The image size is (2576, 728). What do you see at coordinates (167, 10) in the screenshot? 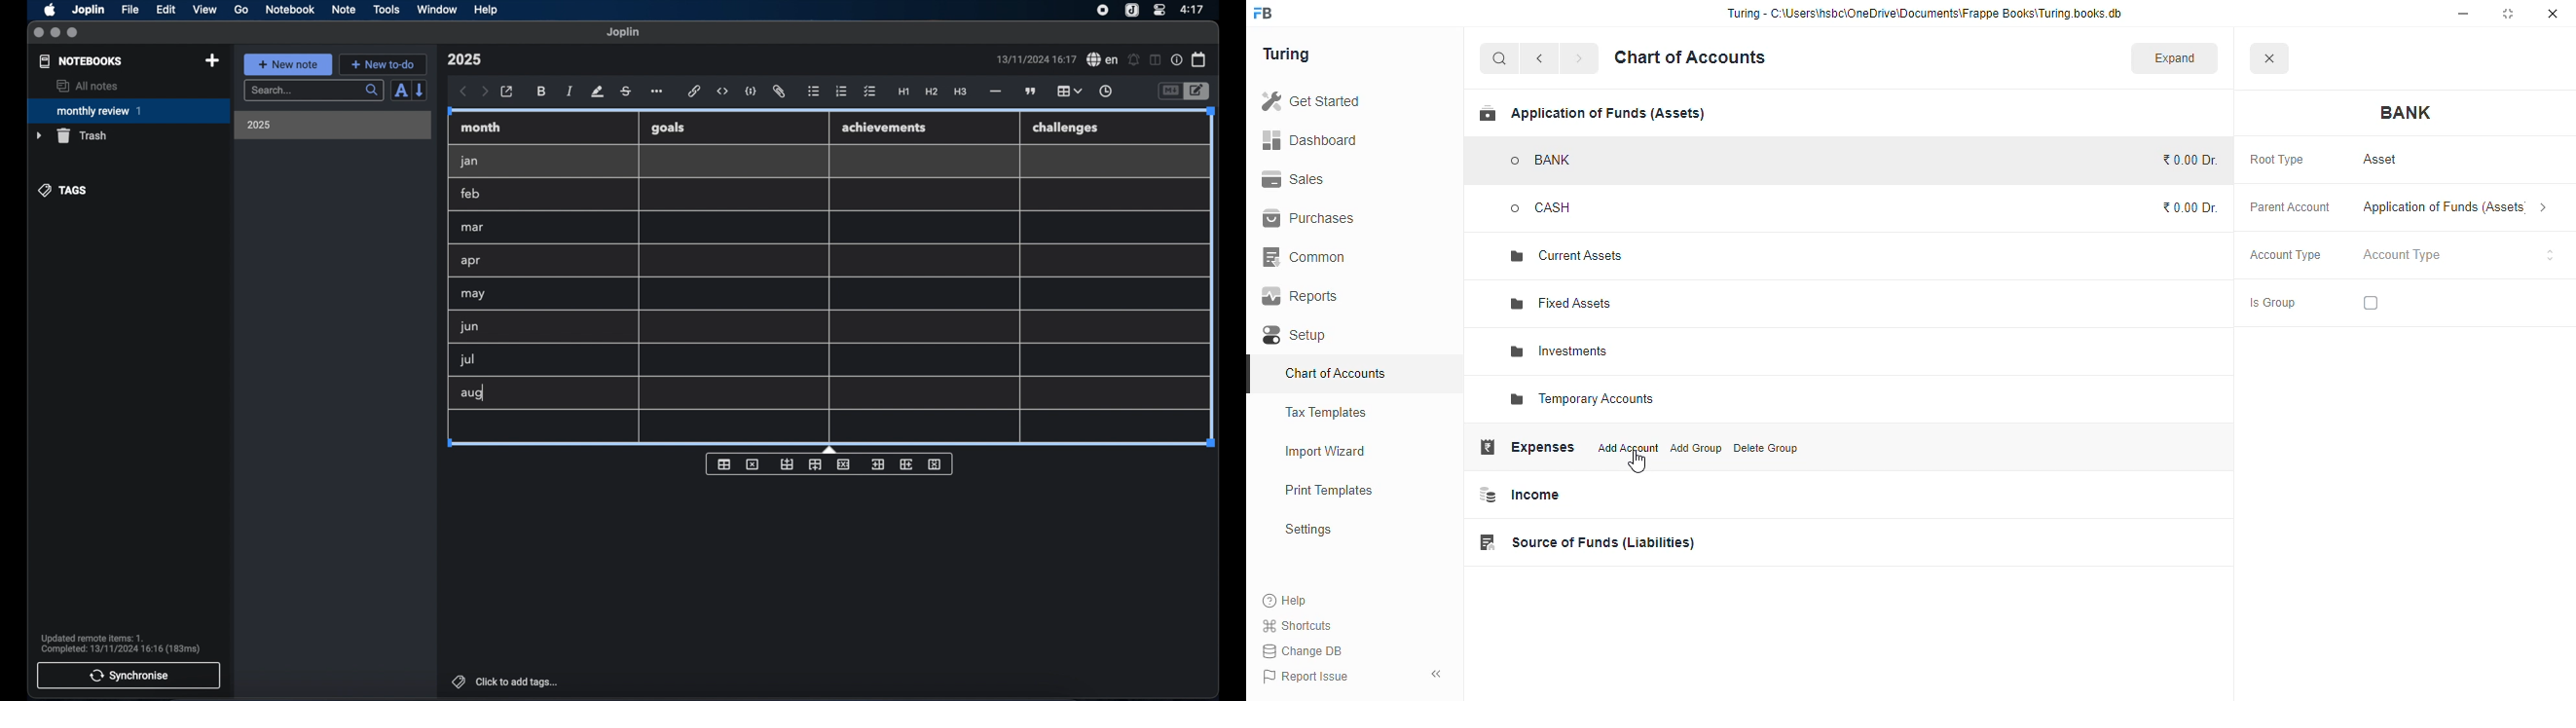
I see `edit` at bounding box center [167, 10].